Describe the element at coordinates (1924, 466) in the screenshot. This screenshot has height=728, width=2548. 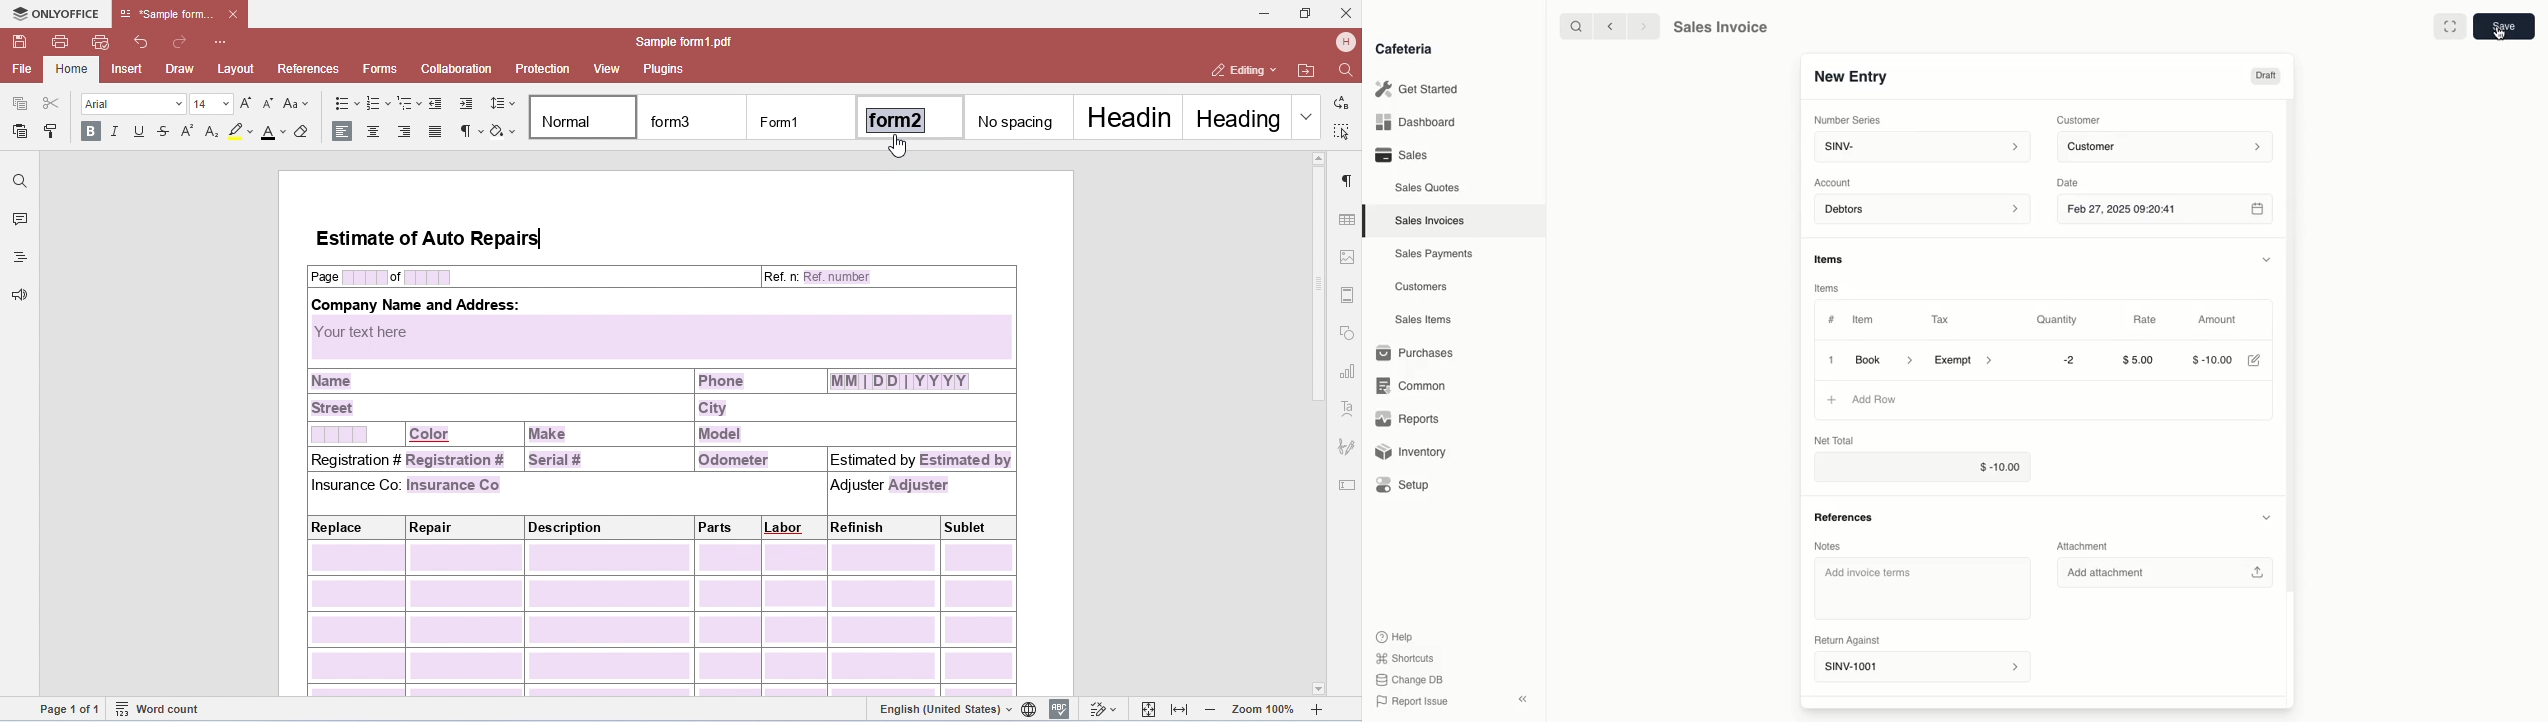
I see `$-10.00` at that location.